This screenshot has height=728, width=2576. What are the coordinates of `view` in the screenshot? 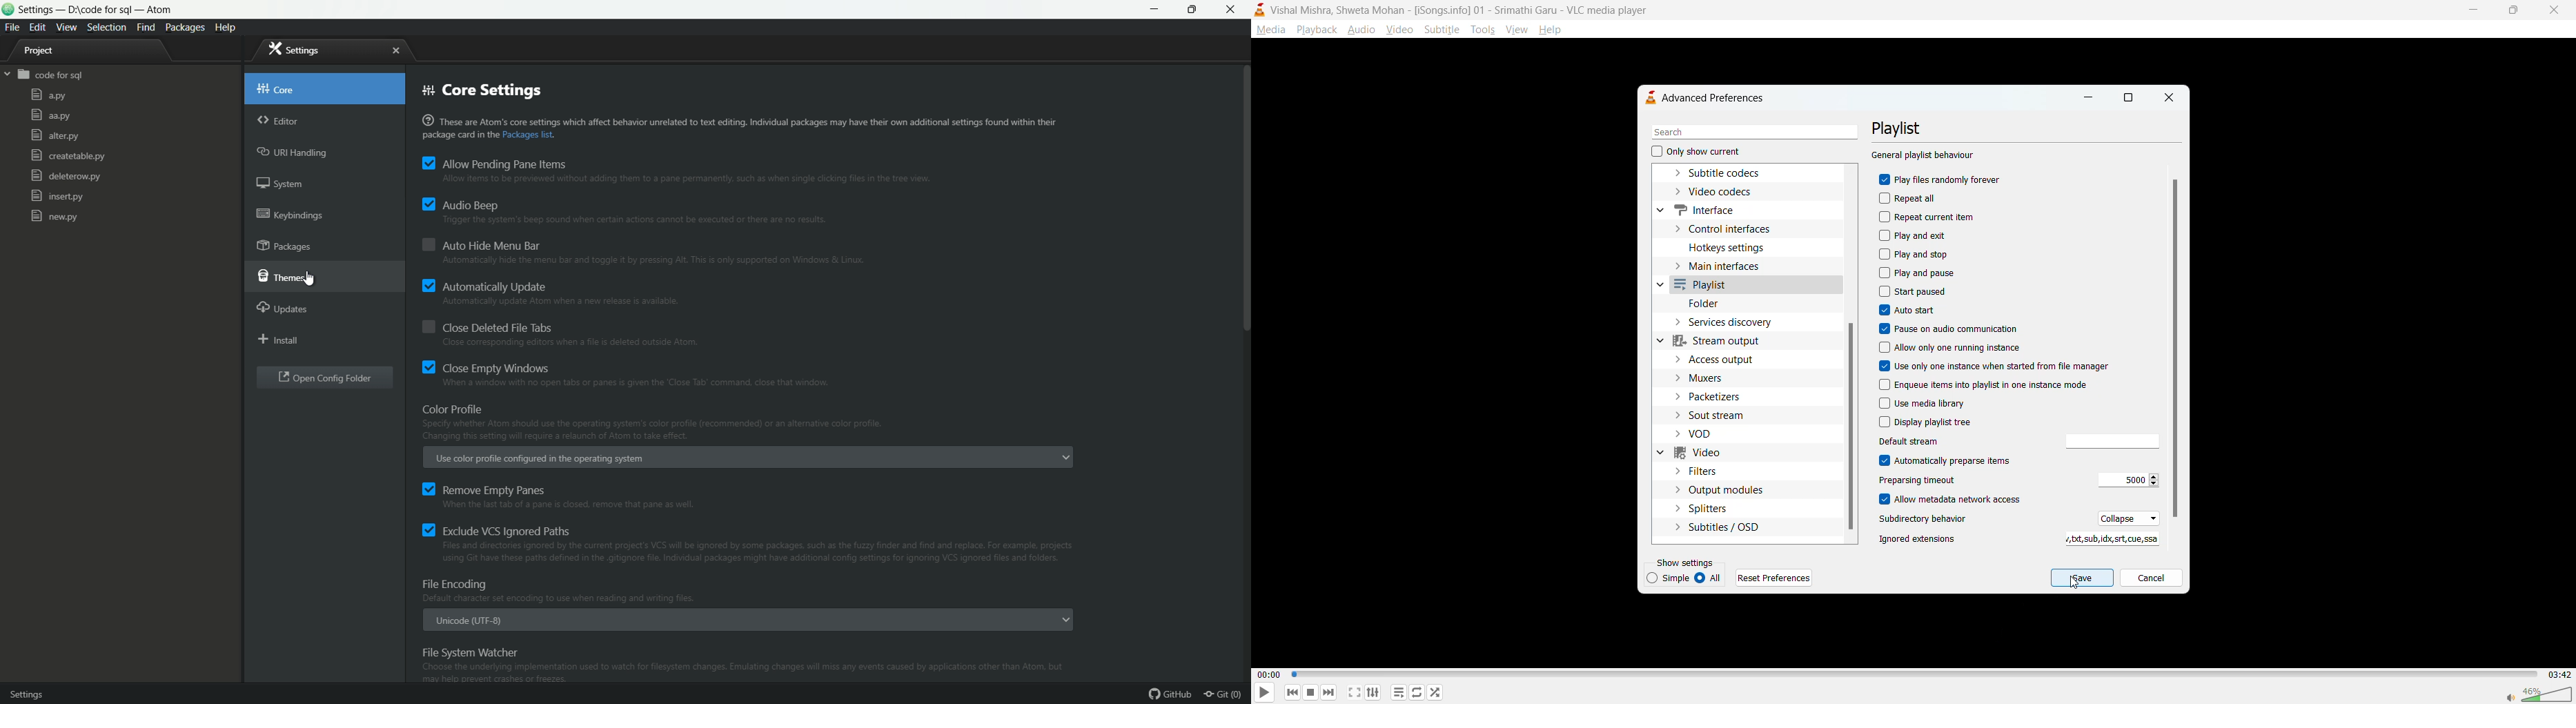 It's located at (1515, 28).